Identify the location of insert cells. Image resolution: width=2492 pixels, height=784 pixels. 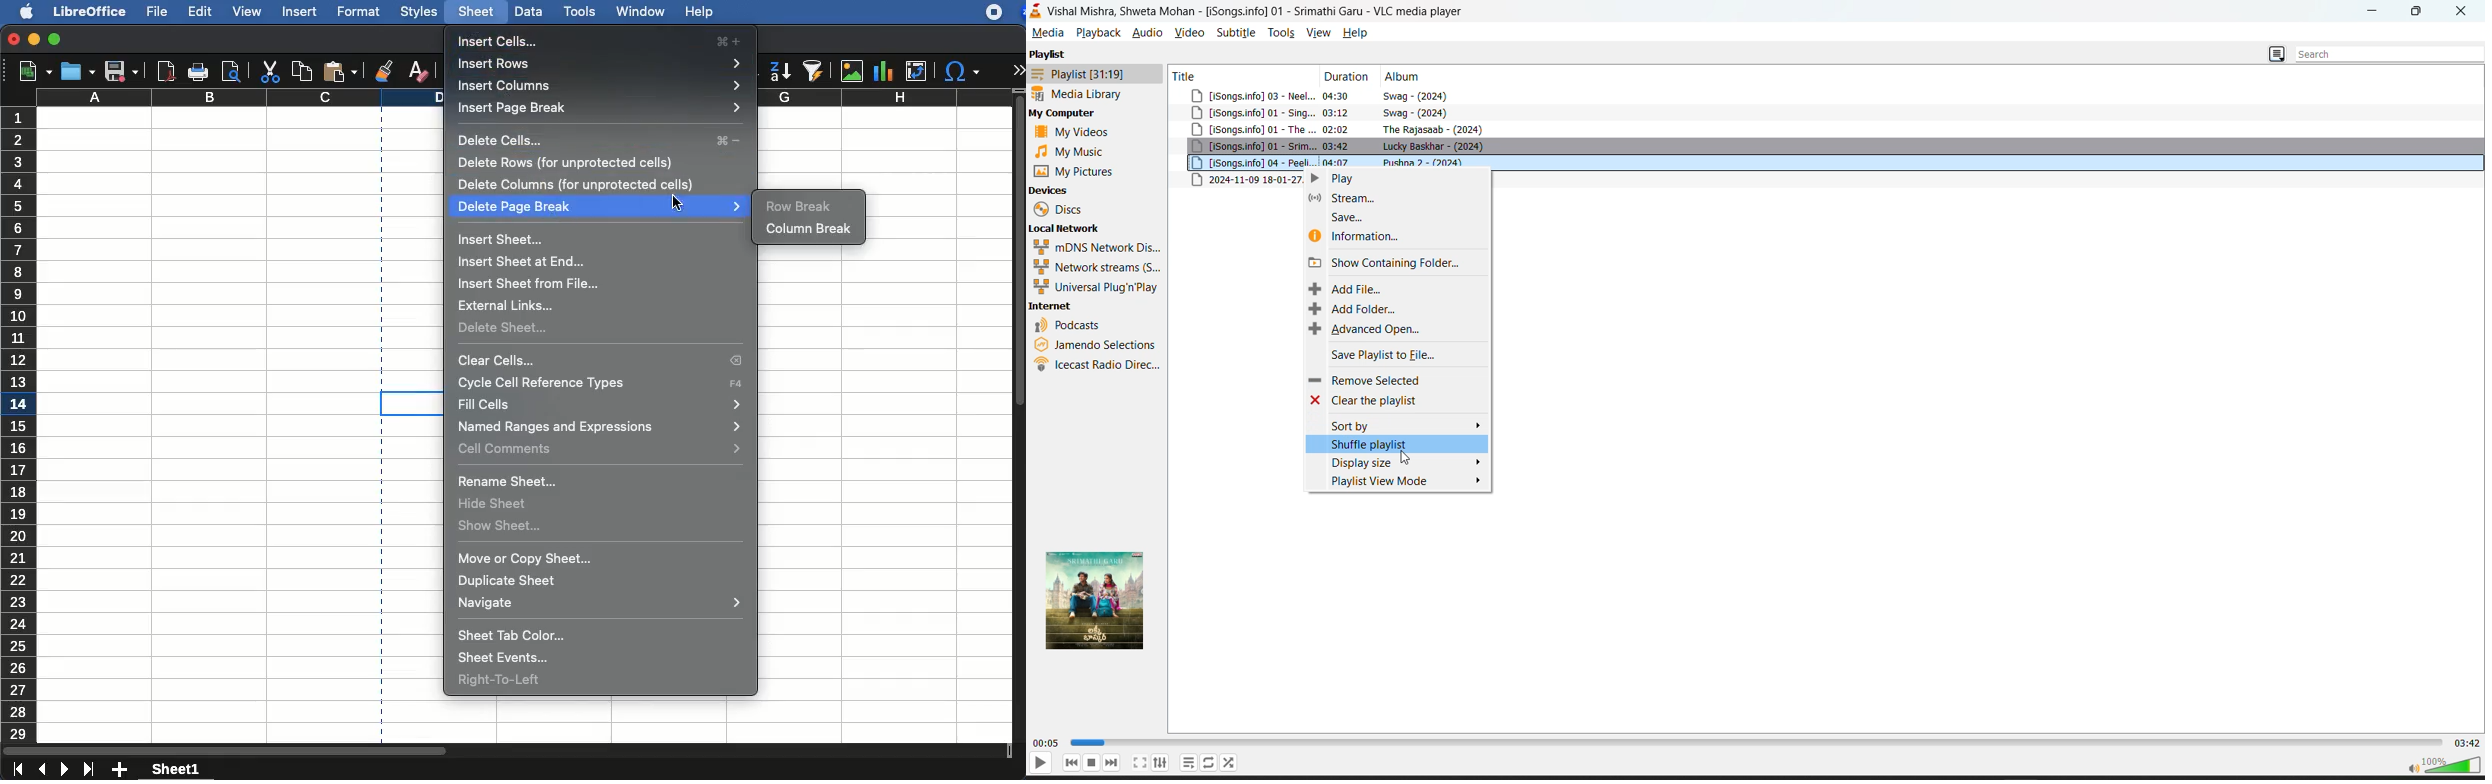
(601, 41).